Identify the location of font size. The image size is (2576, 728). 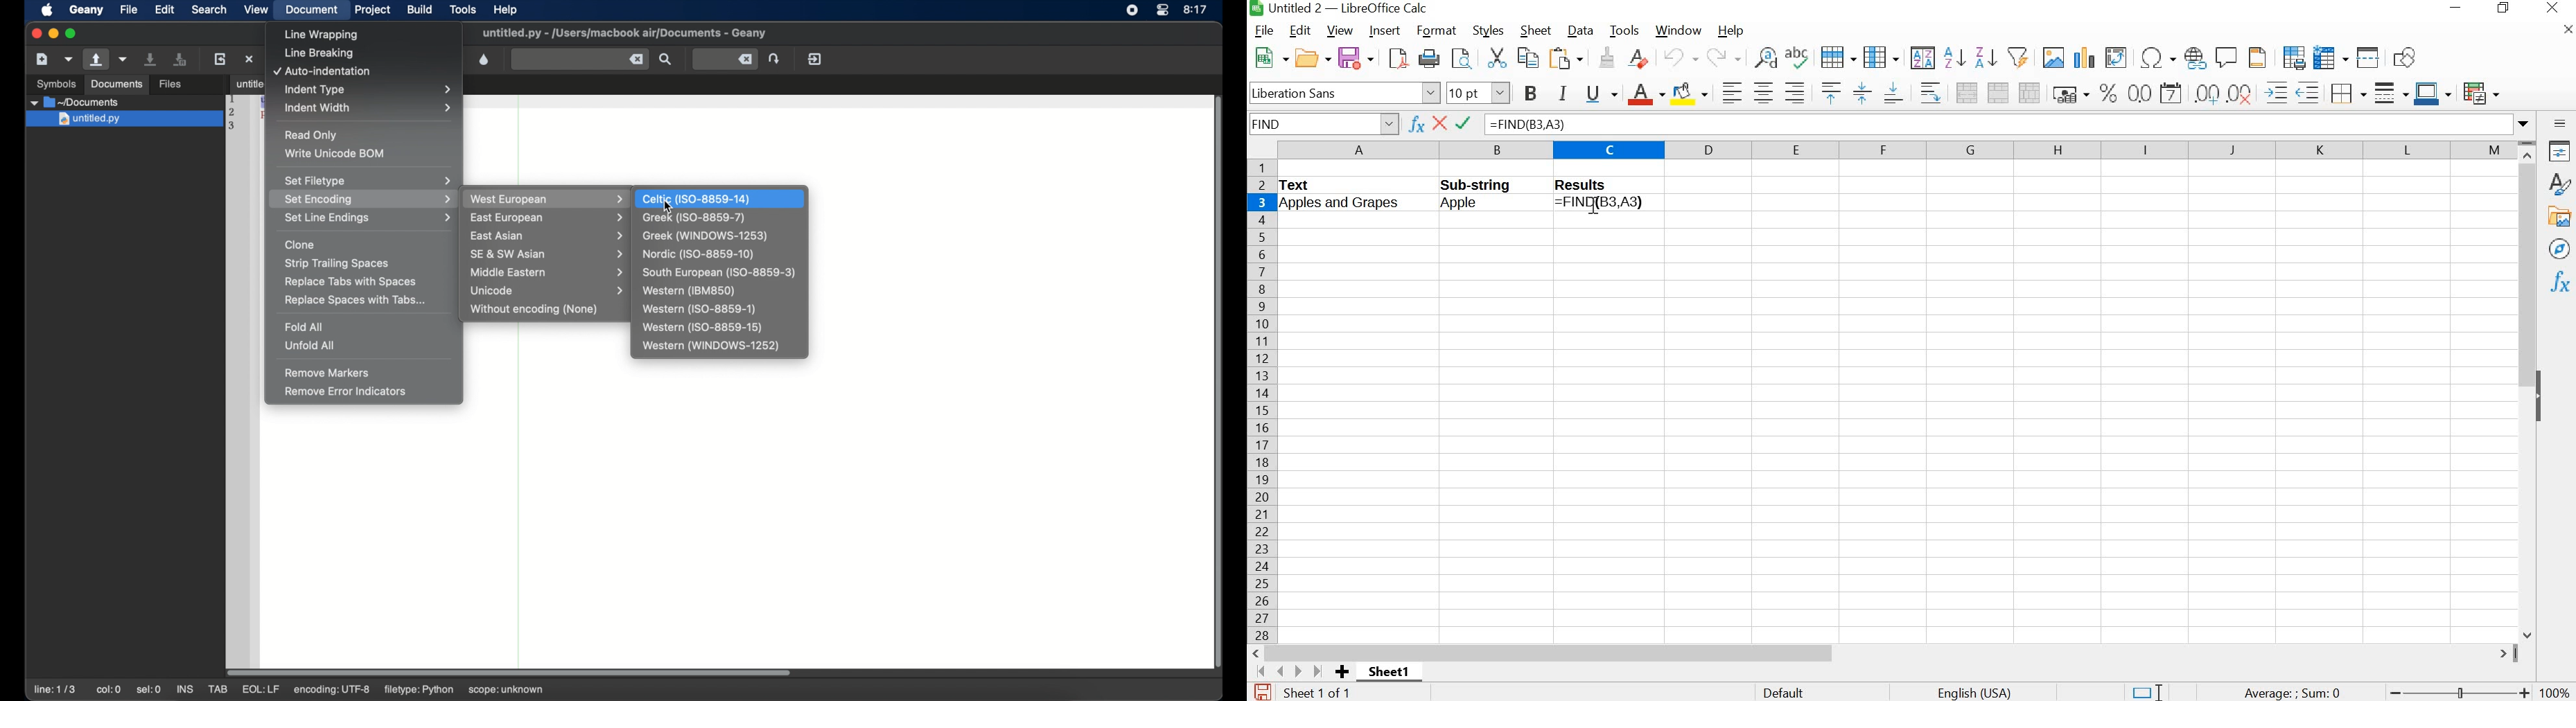
(1478, 92).